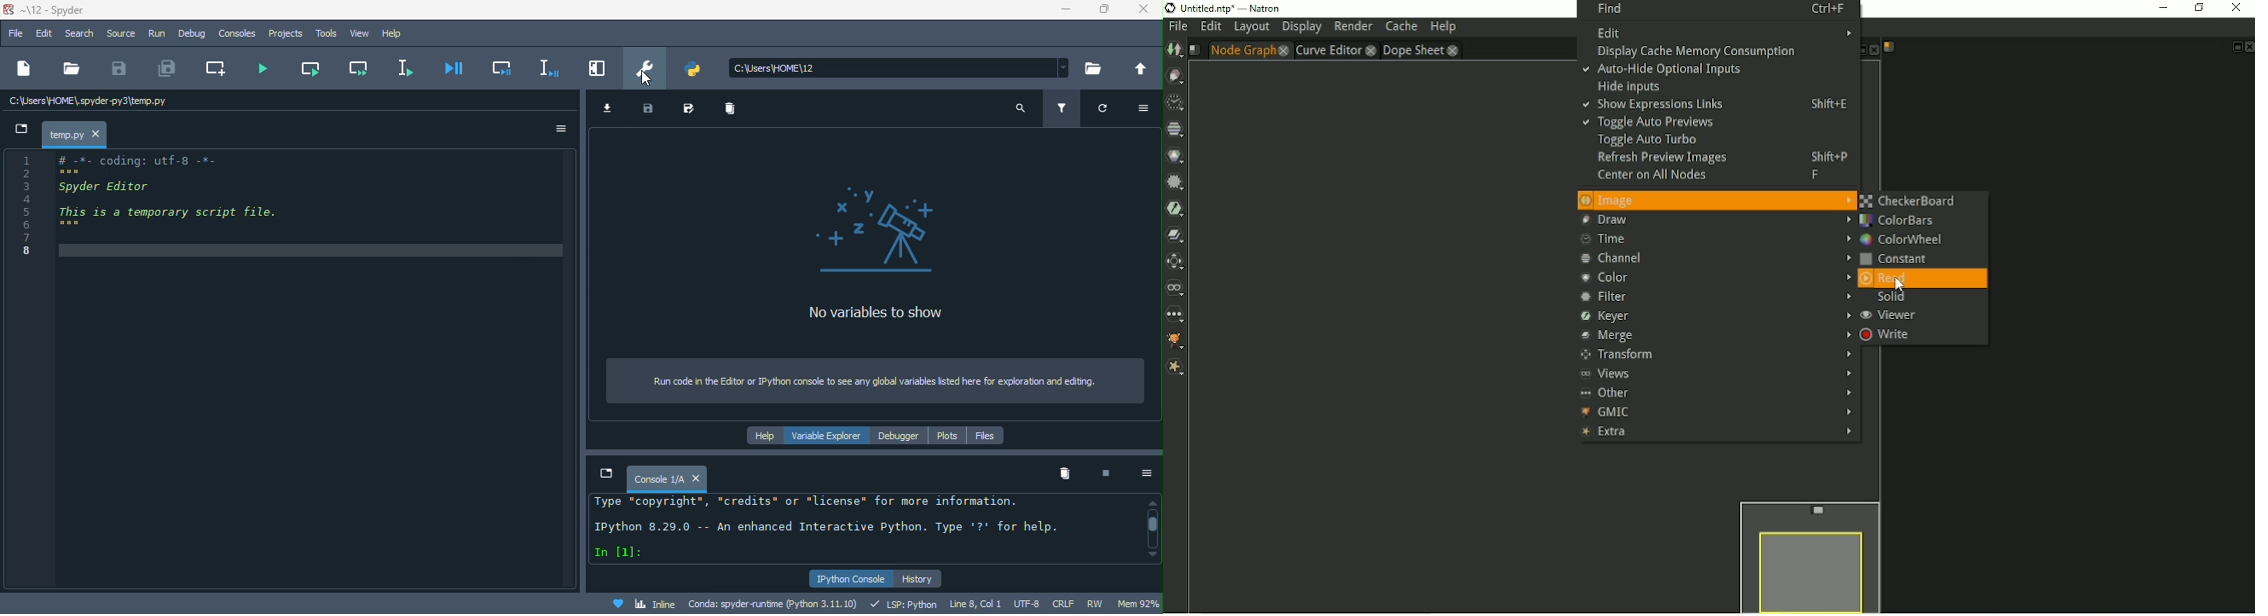 The image size is (2268, 616). I want to click on mem 92%, so click(1138, 602).